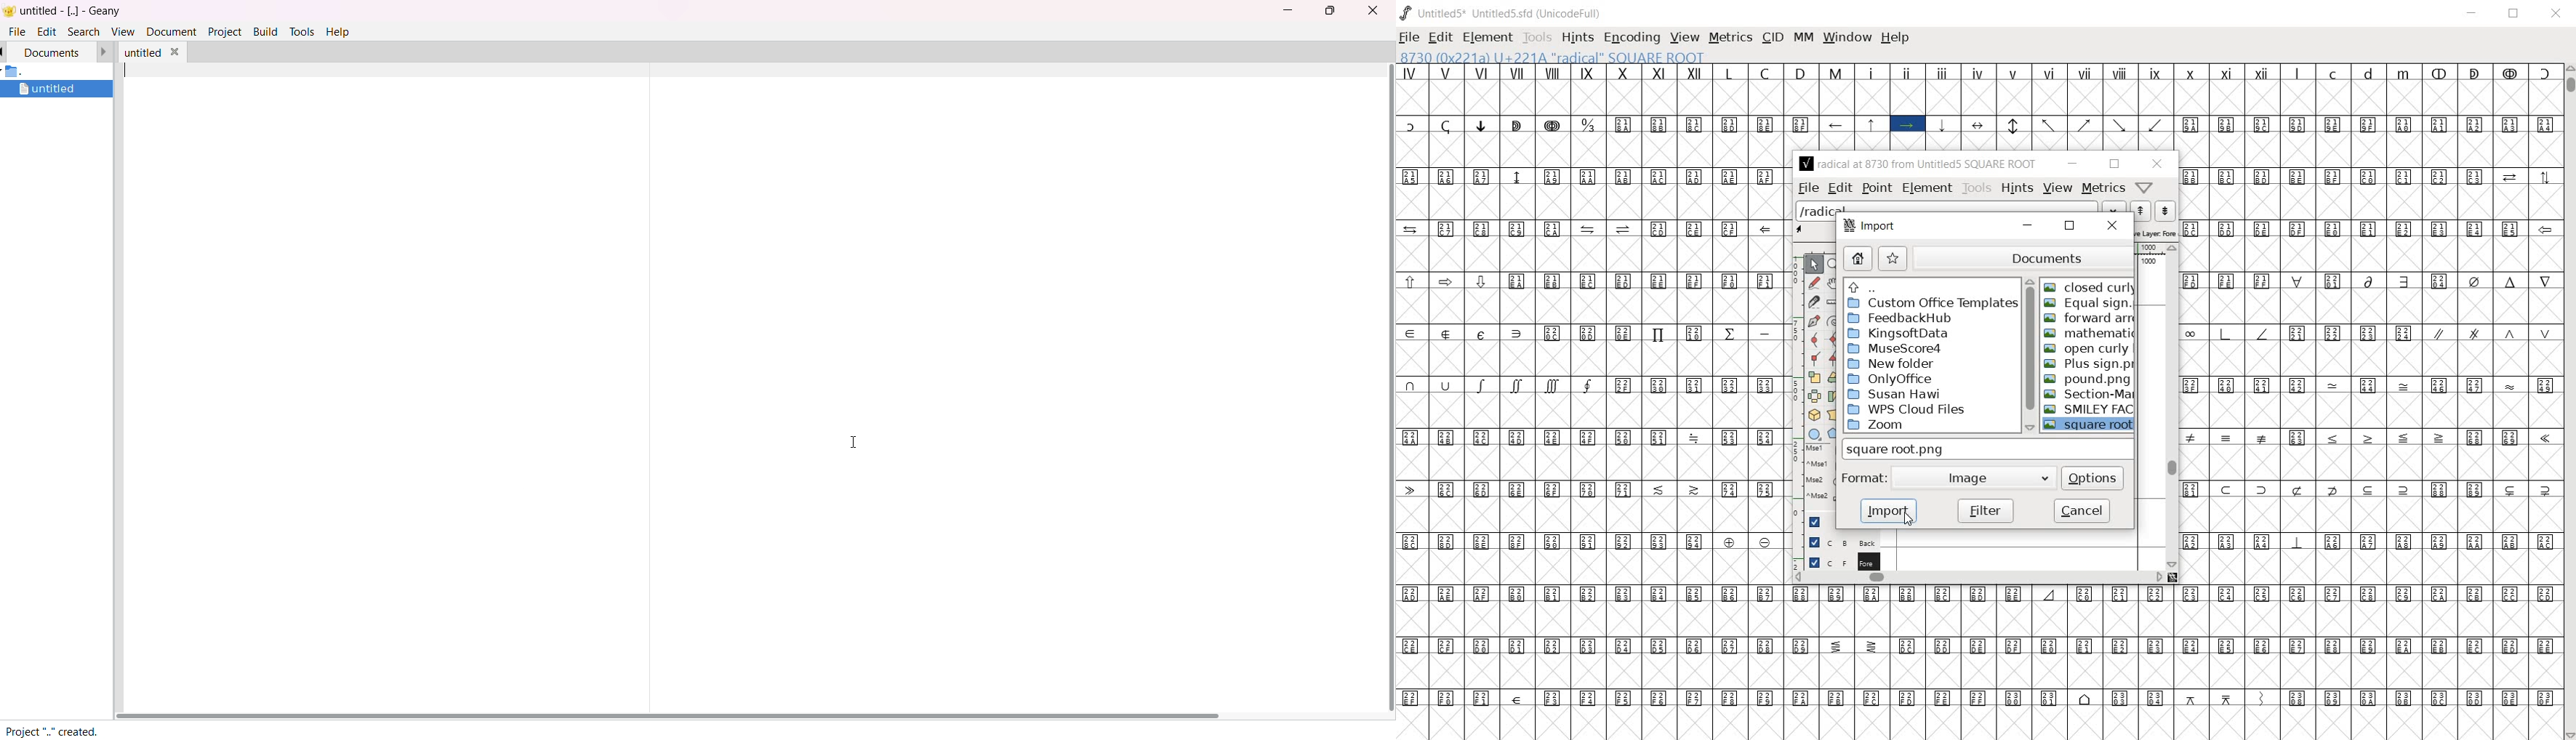  I want to click on flip the selection, so click(1814, 396).